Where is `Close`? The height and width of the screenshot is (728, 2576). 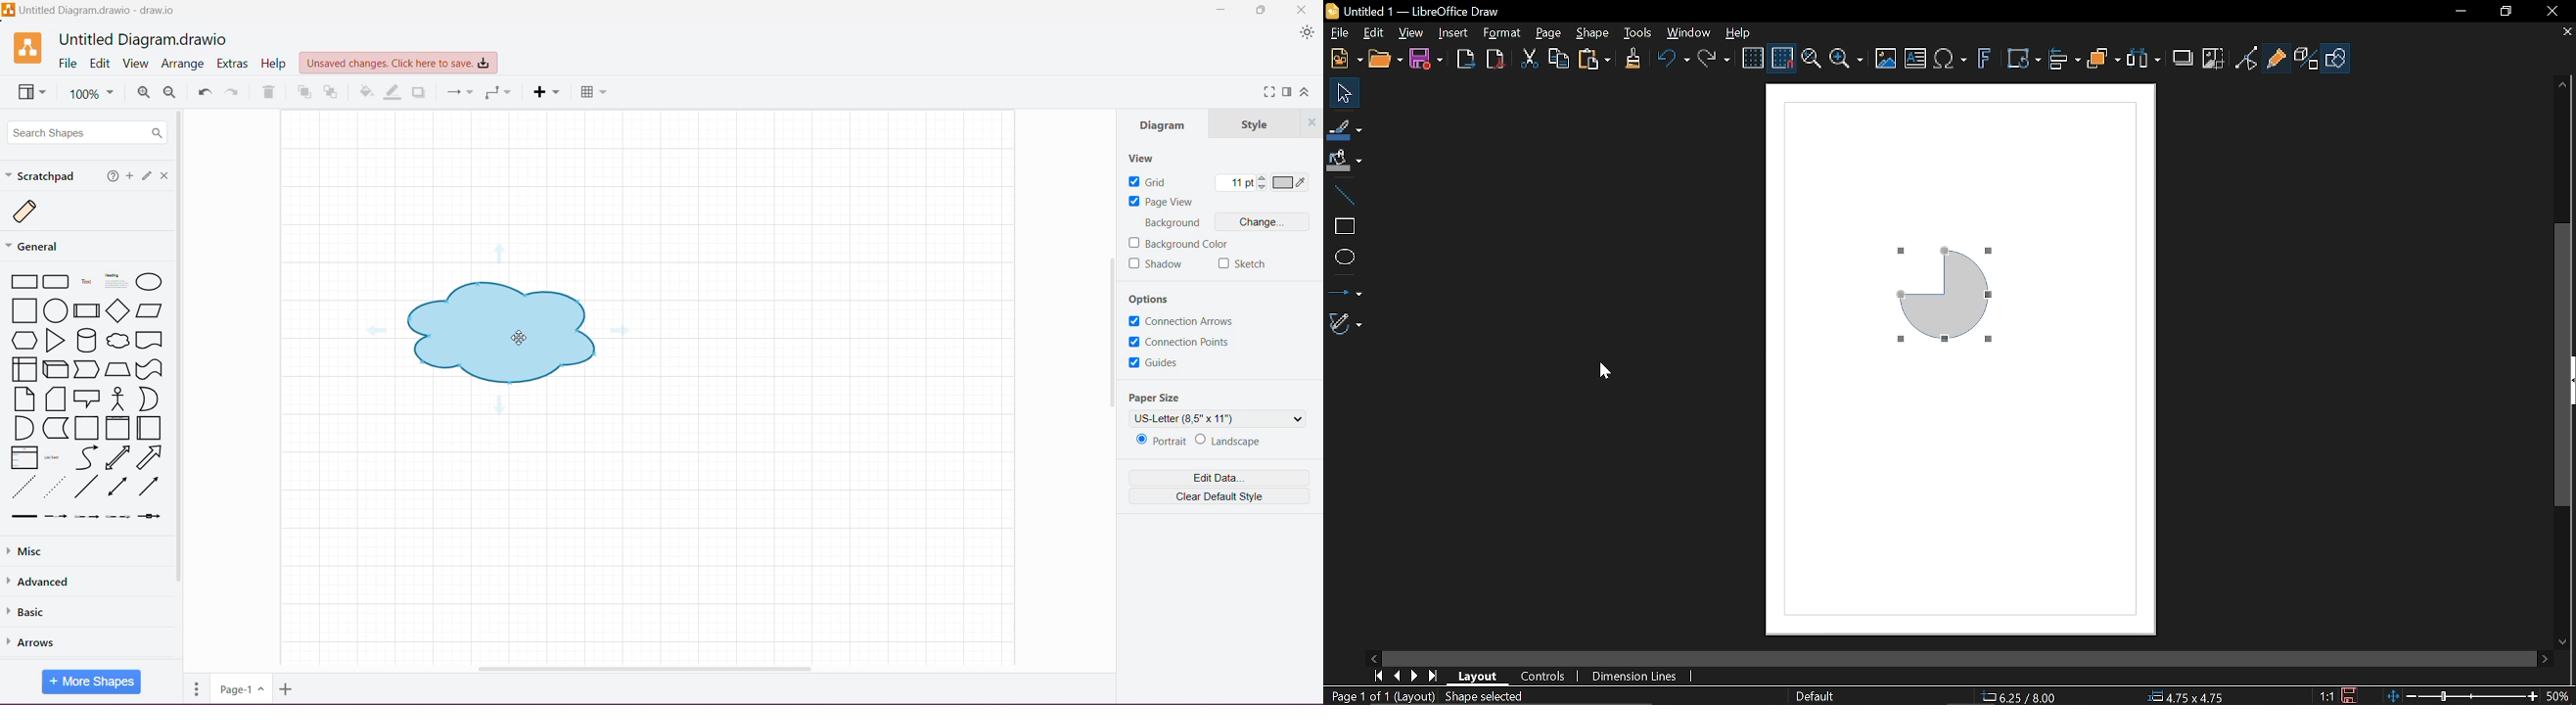 Close is located at coordinates (165, 177).